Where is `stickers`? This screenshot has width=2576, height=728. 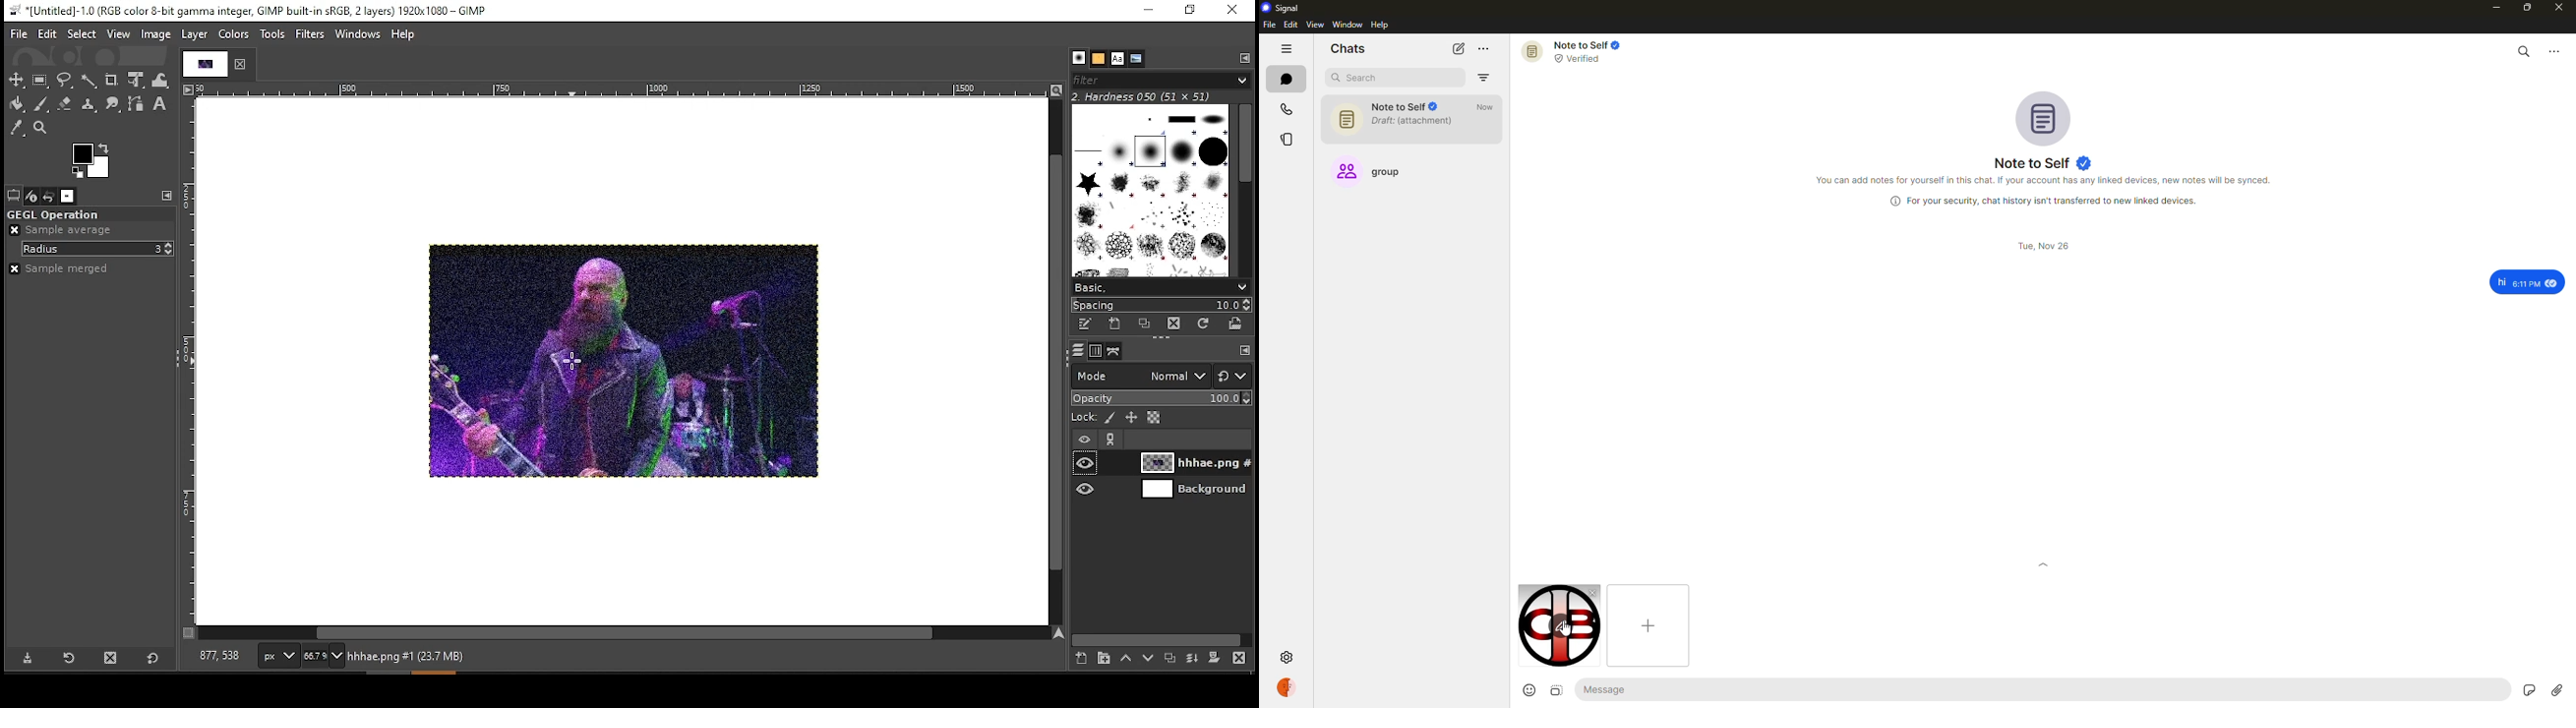
stickers is located at coordinates (2526, 689).